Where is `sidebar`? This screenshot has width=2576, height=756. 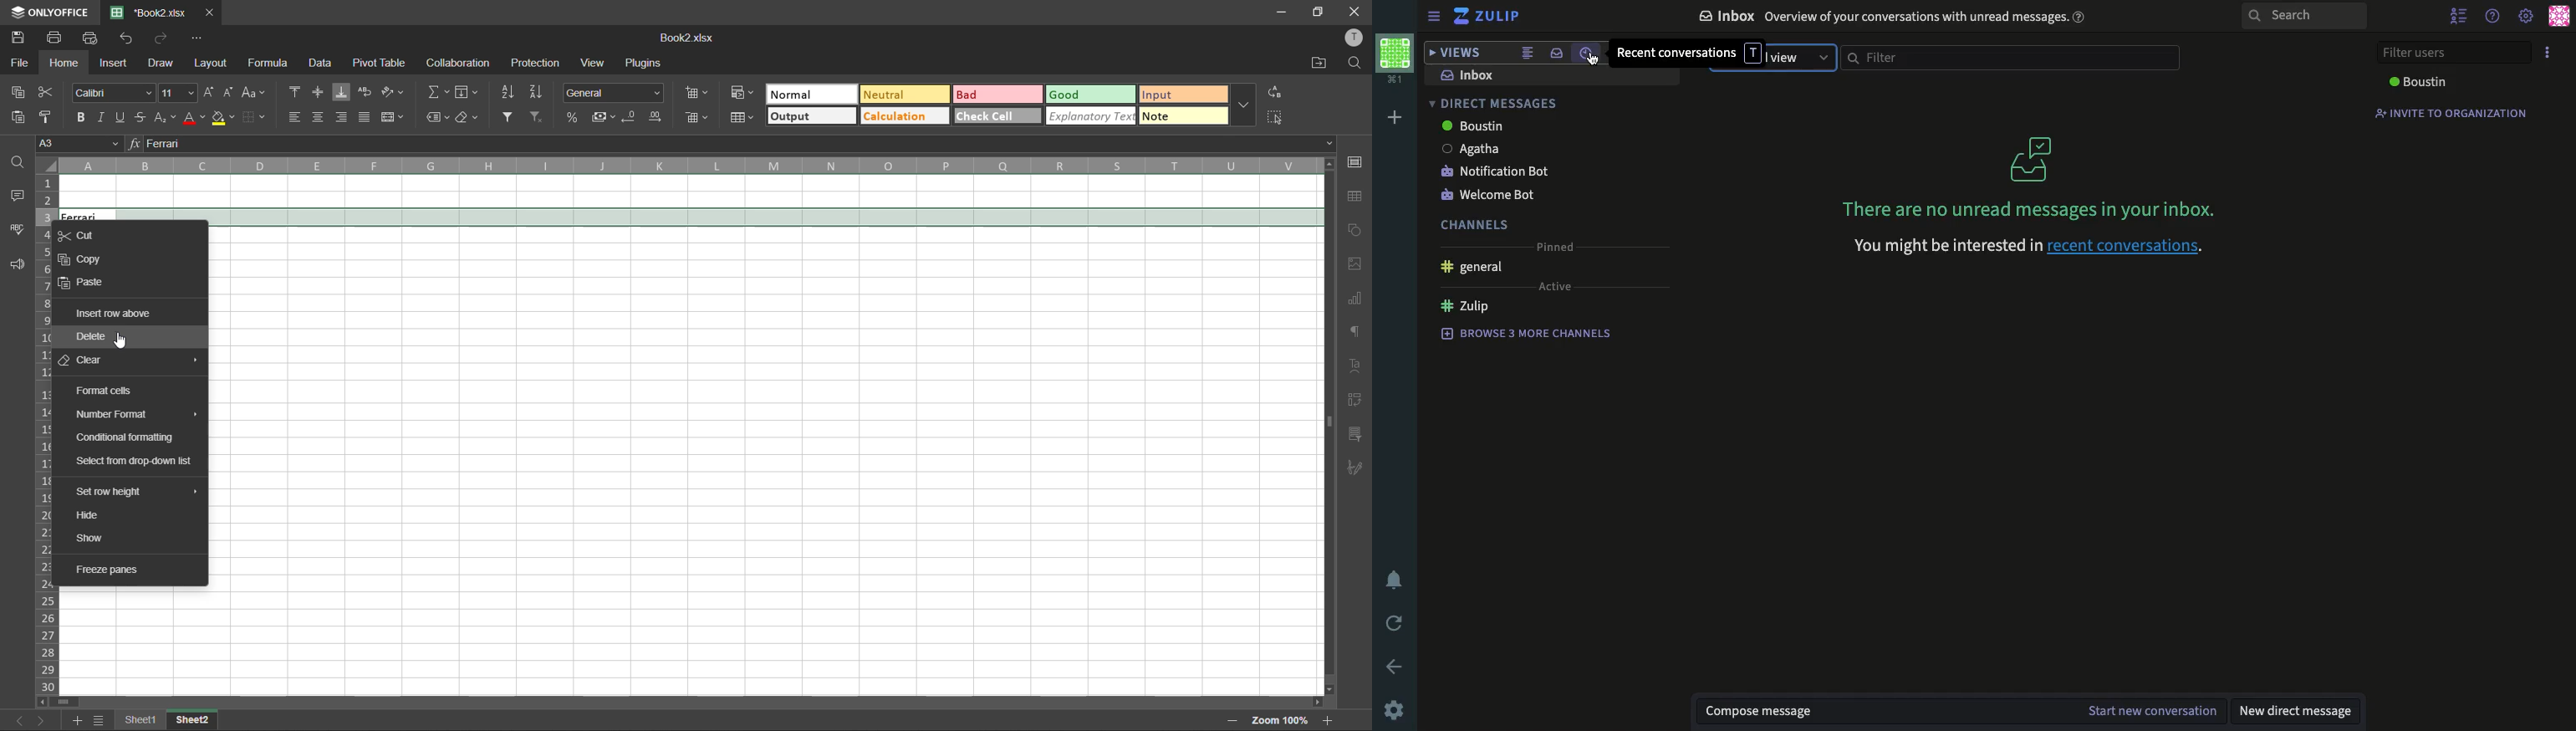 sidebar is located at coordinates (1435, 16).